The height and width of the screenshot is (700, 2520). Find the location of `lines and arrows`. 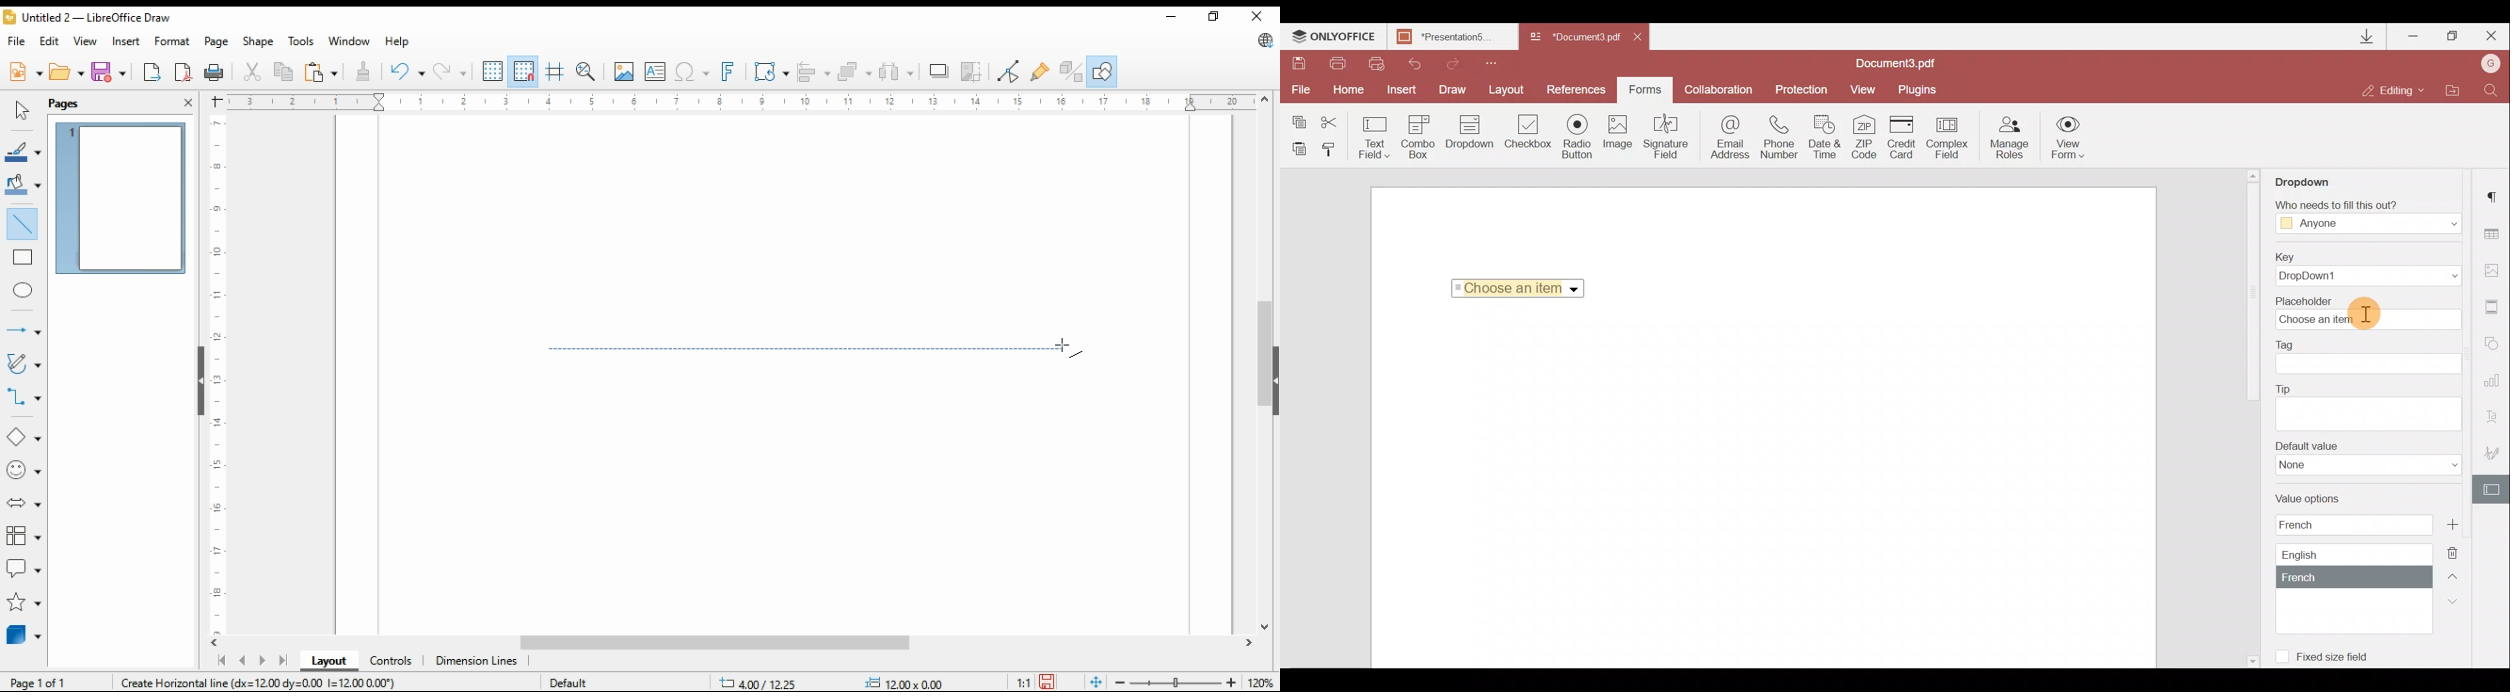

lines and arrows is located at coordinates (23, 331).